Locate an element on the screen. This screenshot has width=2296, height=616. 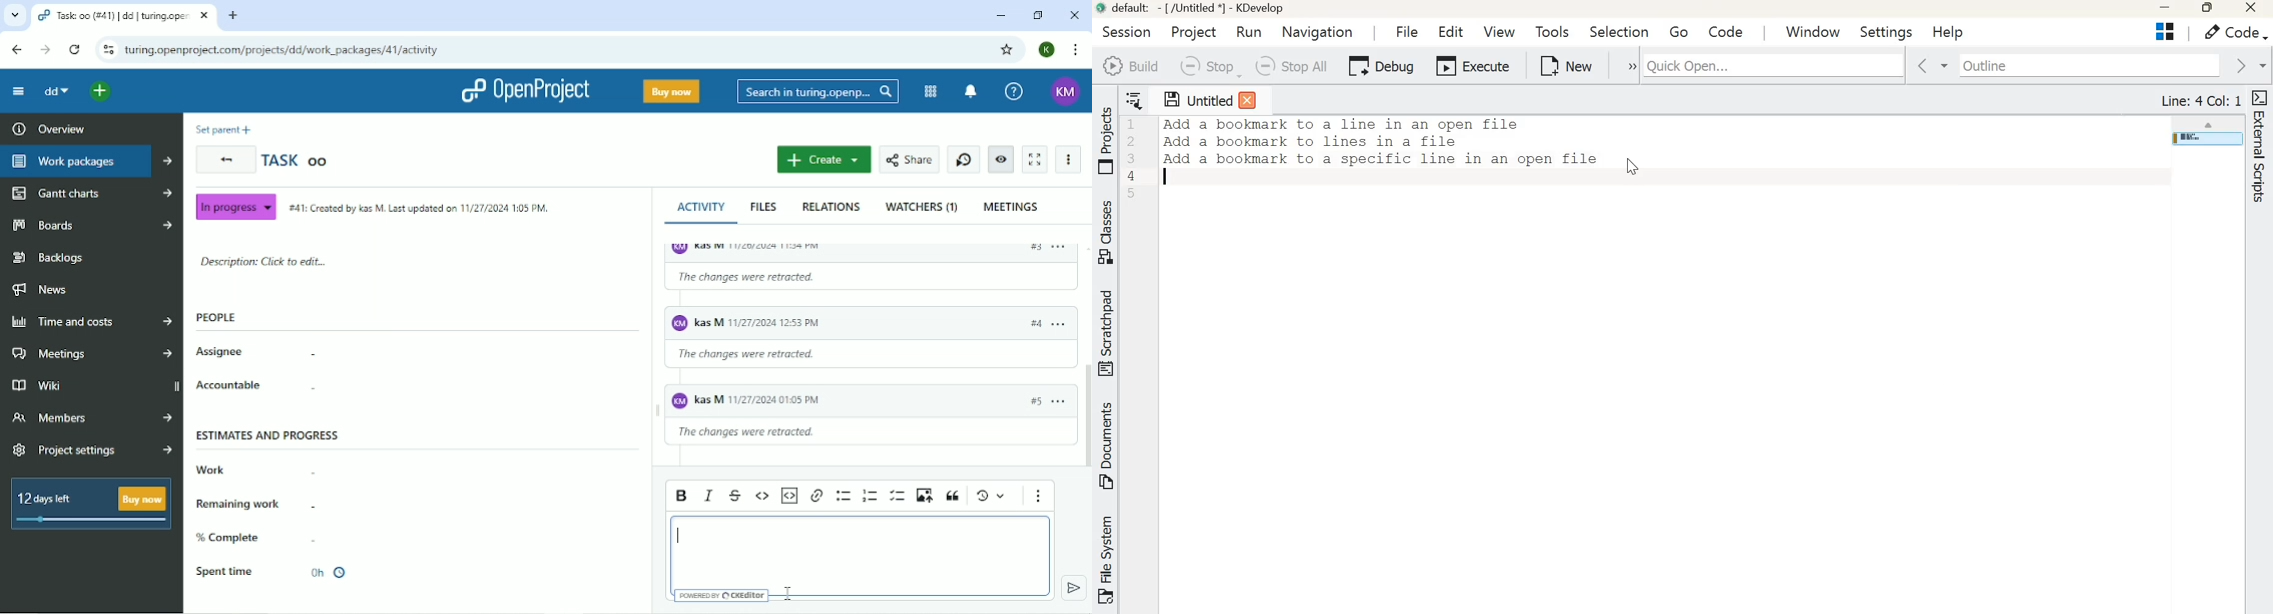
Overview is located at coordinates (46, 128).